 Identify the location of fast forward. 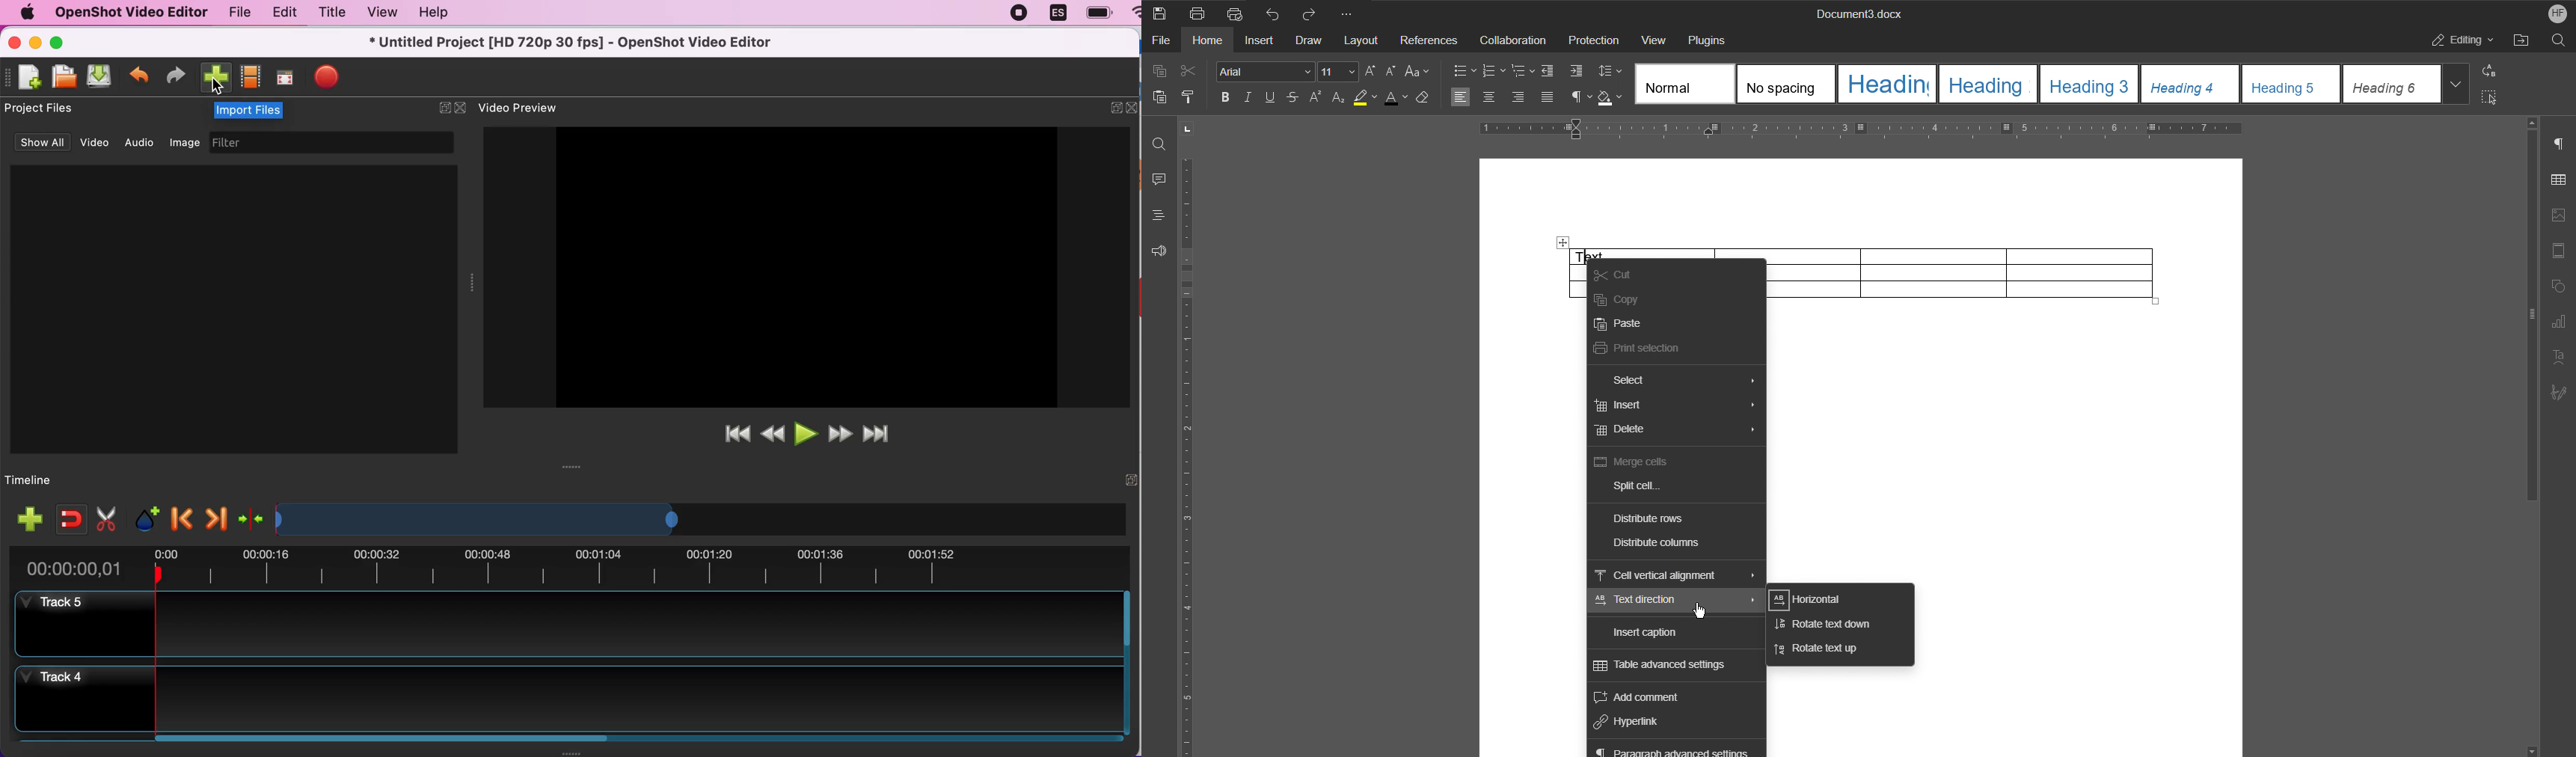
(841, 434).